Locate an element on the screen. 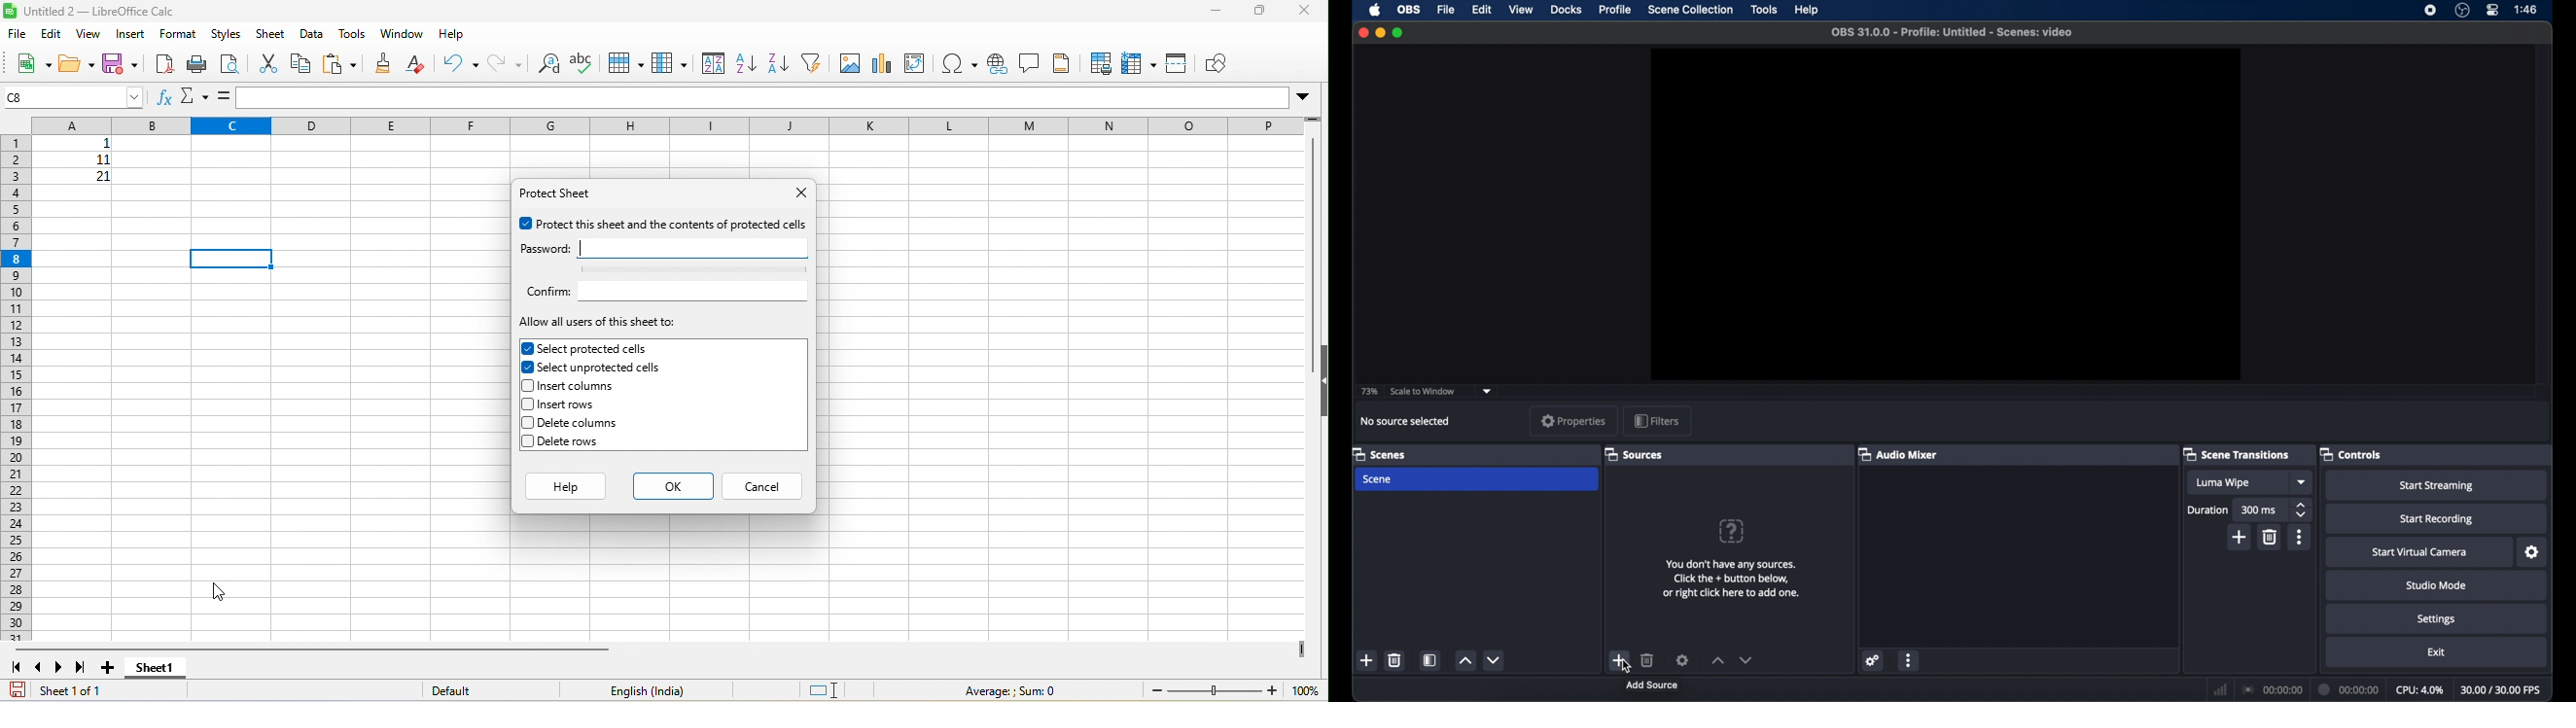 The height and width of the screenshot is (728, 2576). duration is located at coordinates (2350, 690).